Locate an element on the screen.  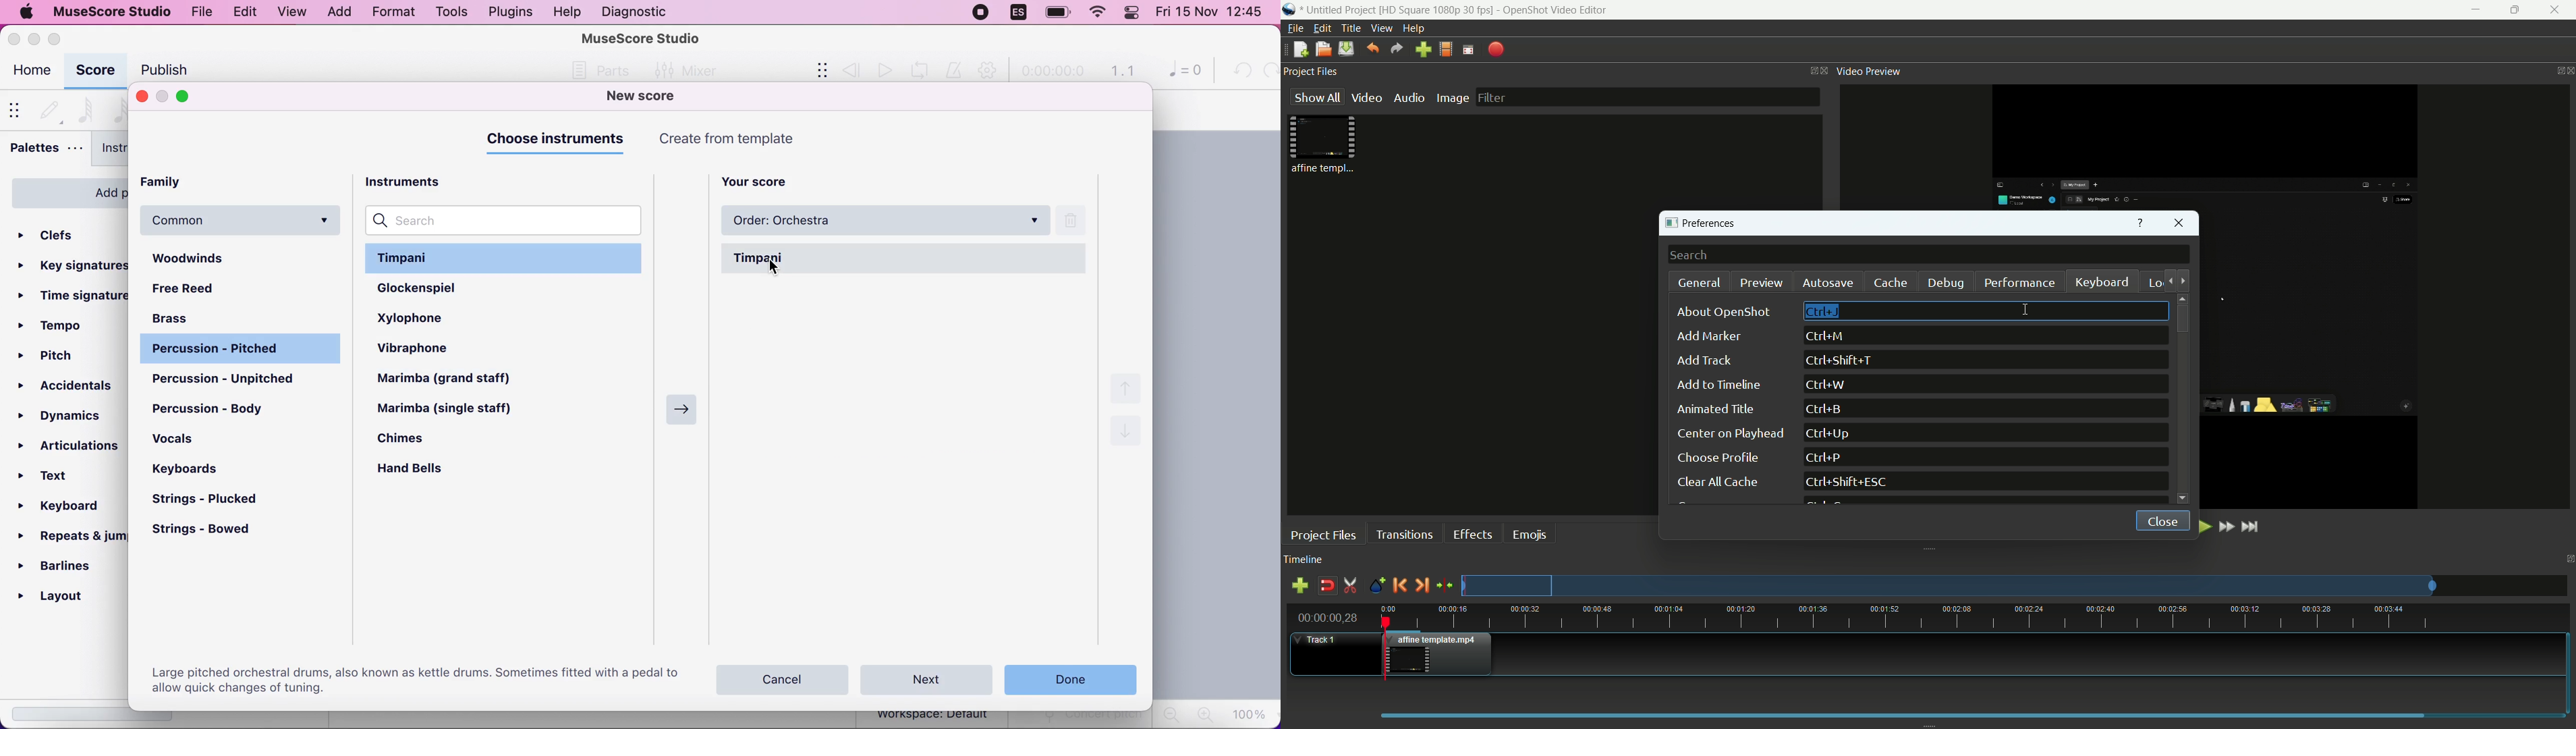
zoom out is located at coordinates (1171, 714).